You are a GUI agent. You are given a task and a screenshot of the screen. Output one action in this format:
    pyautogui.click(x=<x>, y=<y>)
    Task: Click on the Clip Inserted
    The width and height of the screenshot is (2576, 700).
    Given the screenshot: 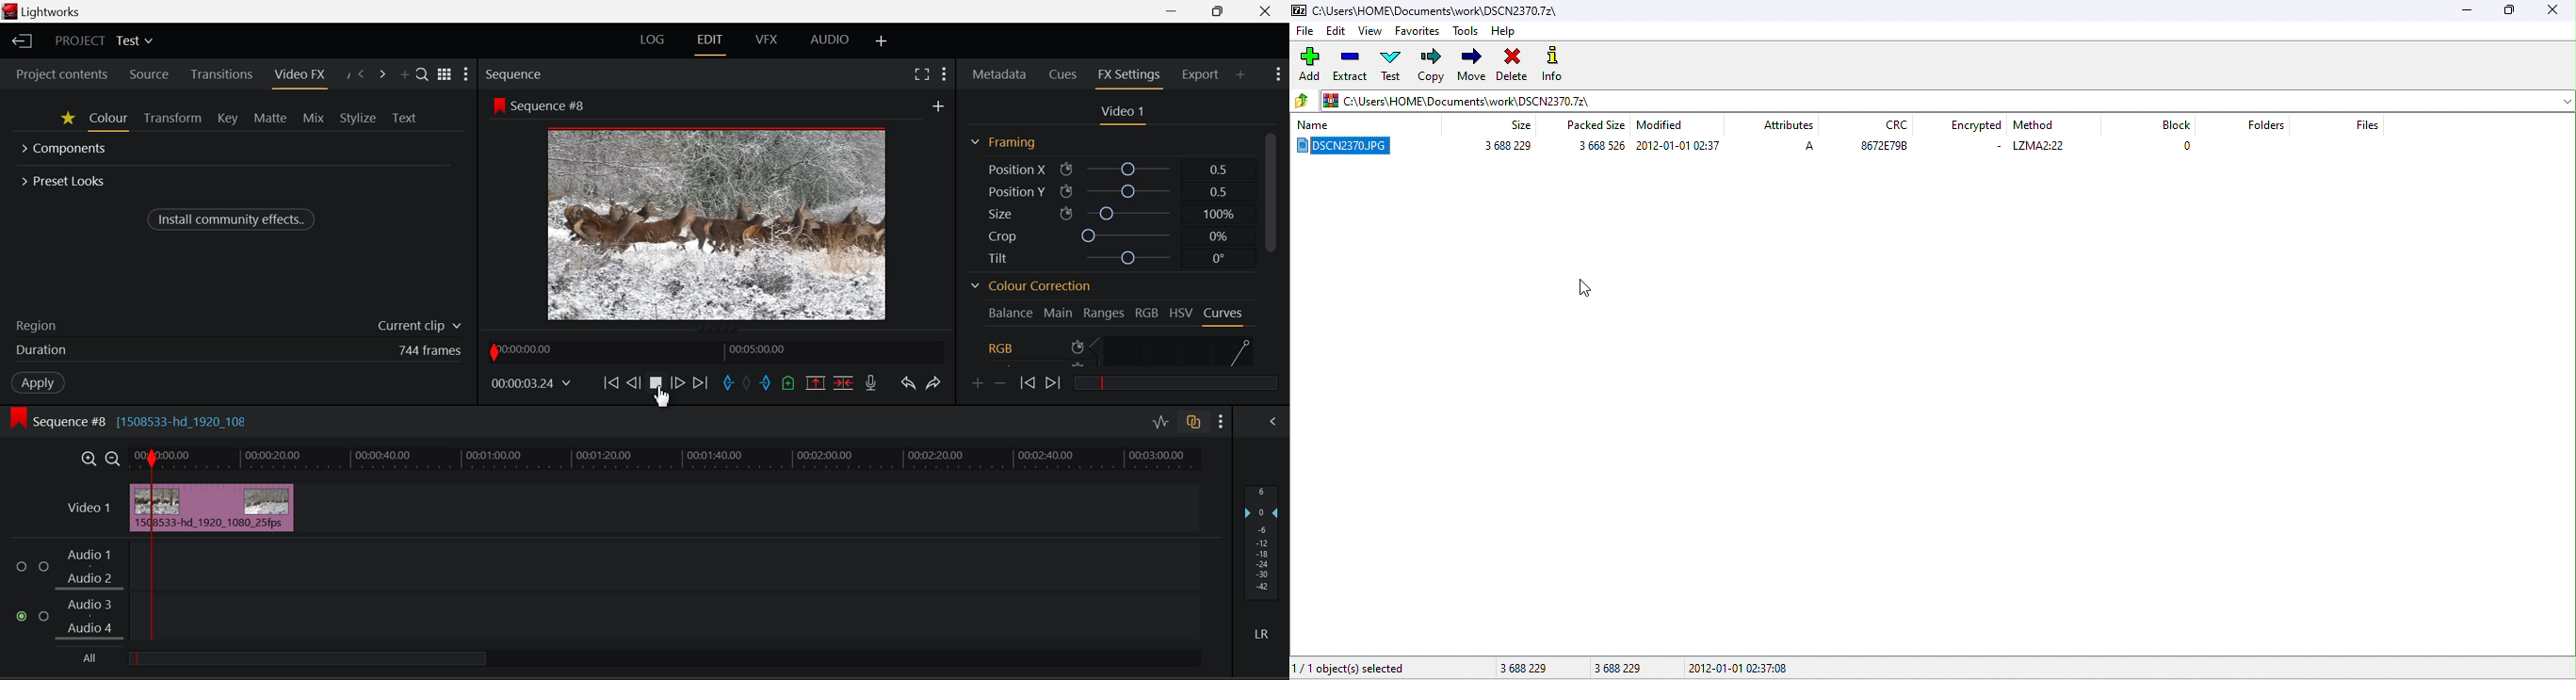 What is the action you would take?
    pyautogui.click(x=211, y=507)
    